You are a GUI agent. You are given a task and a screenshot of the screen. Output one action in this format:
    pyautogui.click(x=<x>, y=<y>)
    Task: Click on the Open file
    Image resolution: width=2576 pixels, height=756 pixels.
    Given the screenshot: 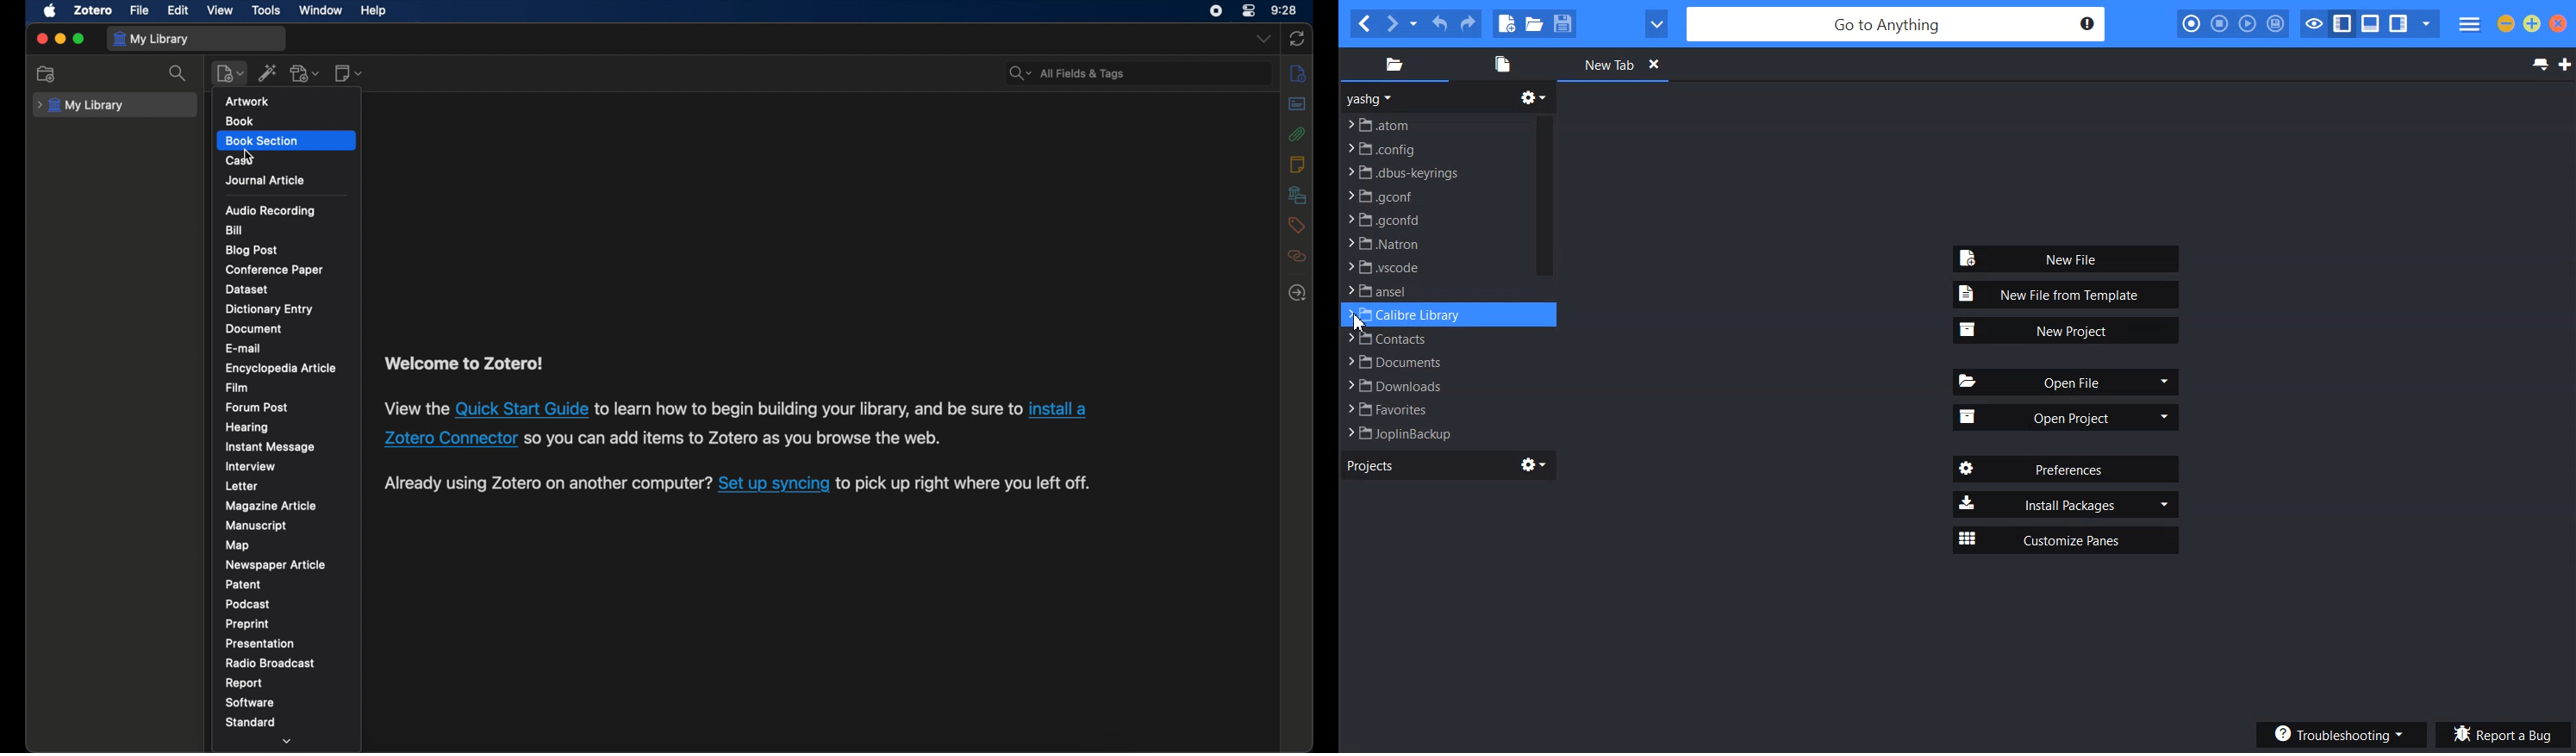 What is the action you would take?
    pyautogui.click(x=1534, y=23)
    